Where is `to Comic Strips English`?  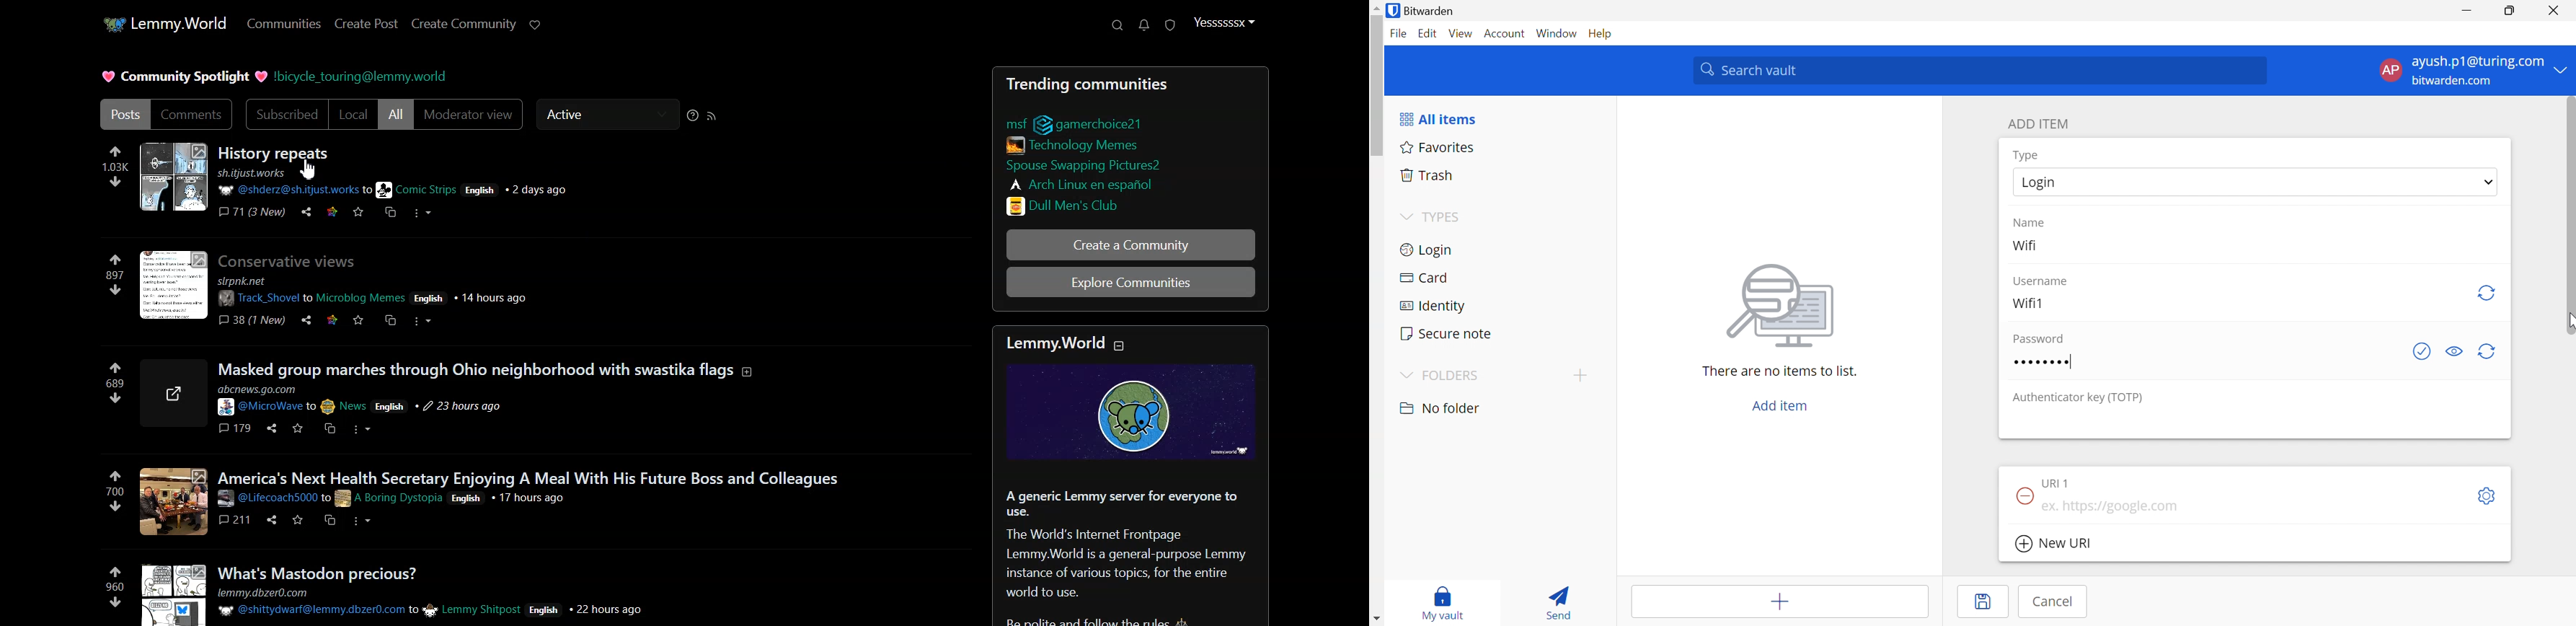
to Comic Strips English is located at coordinates (428, 190).